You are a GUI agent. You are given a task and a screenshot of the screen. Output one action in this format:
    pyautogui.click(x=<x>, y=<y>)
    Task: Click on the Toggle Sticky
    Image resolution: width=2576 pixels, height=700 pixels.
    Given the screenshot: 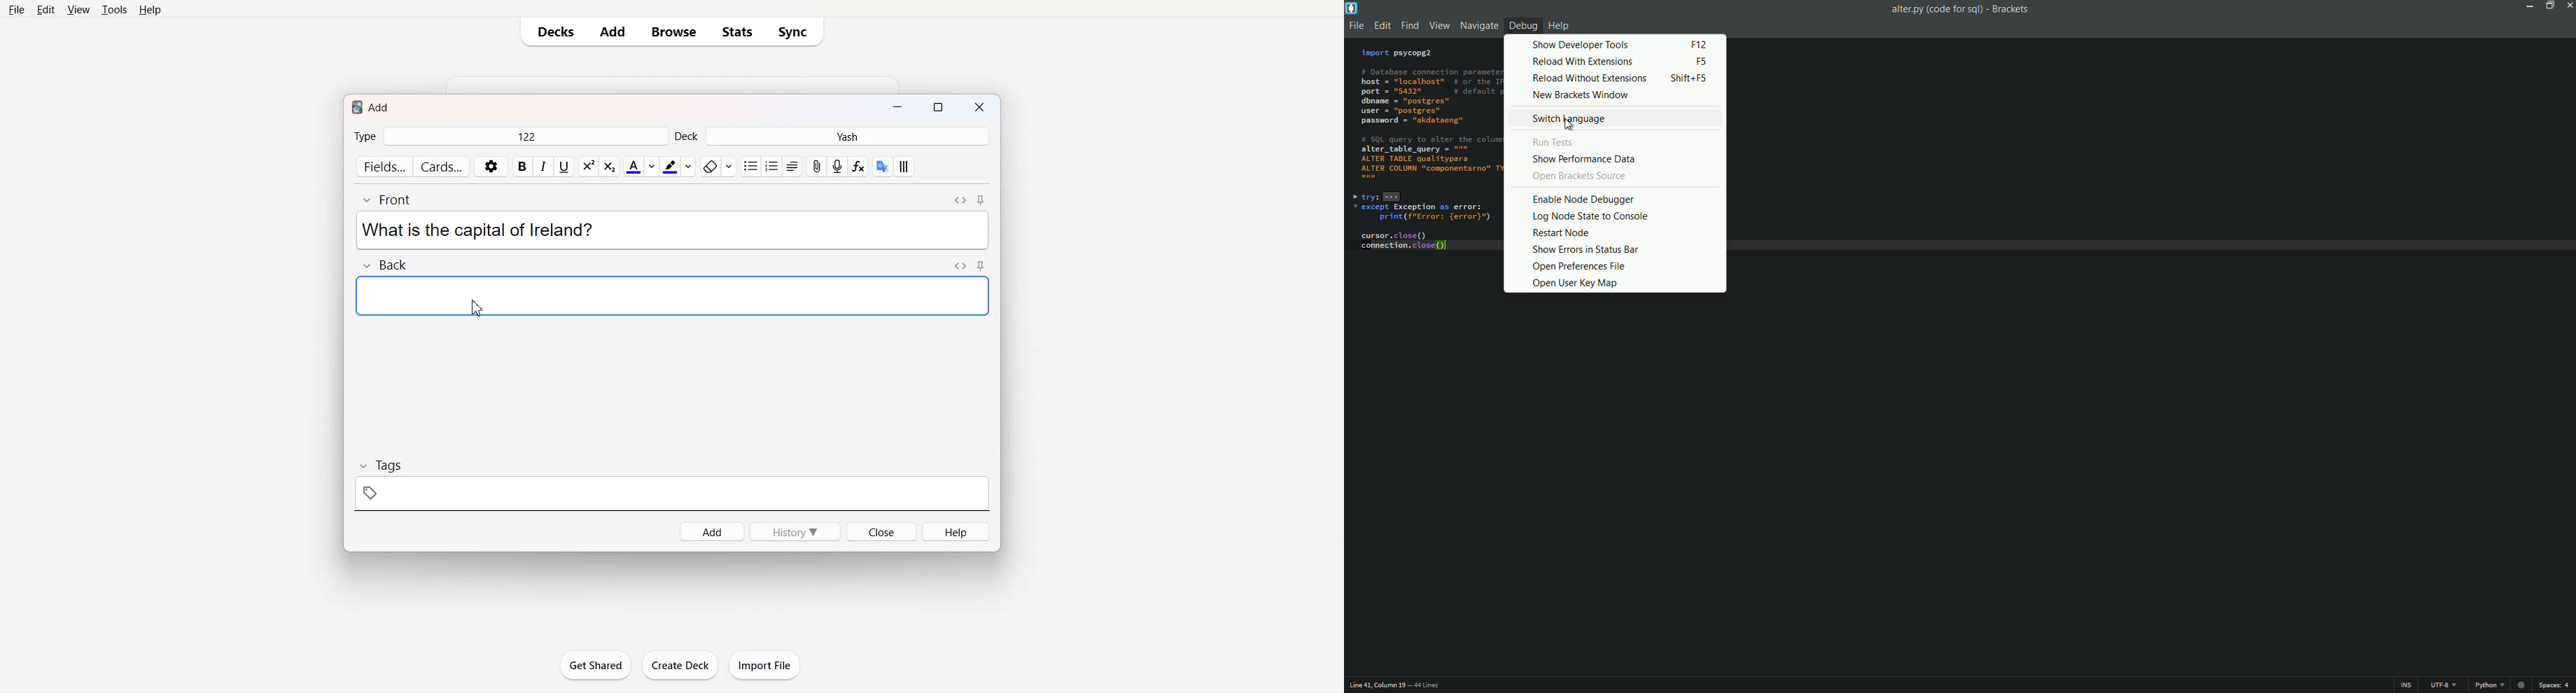 What is the action you would take?
    pyautogui.click(x=982, y=200)
    